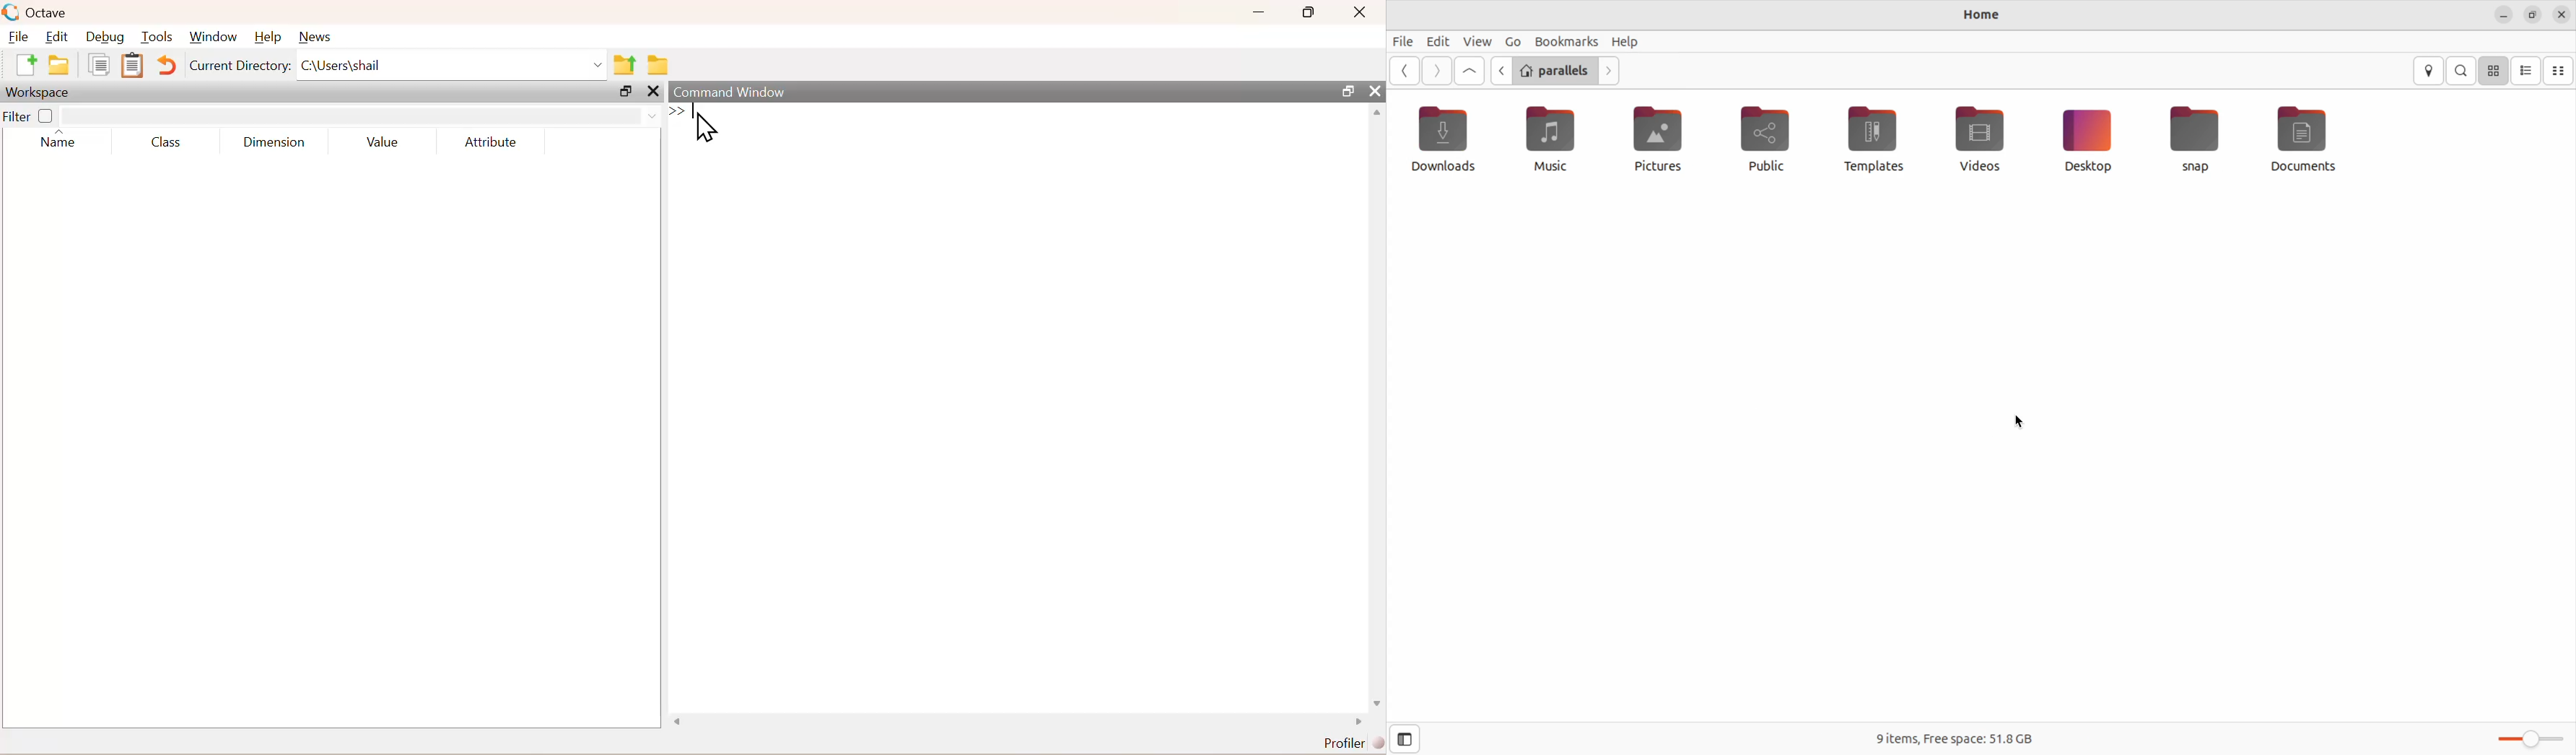 Image resolution: width=2576 pixels, height=756 pixels. Describe the element at coordinates (1311, 12) in the screenshot. I see `Maximize/Restore` at that location.